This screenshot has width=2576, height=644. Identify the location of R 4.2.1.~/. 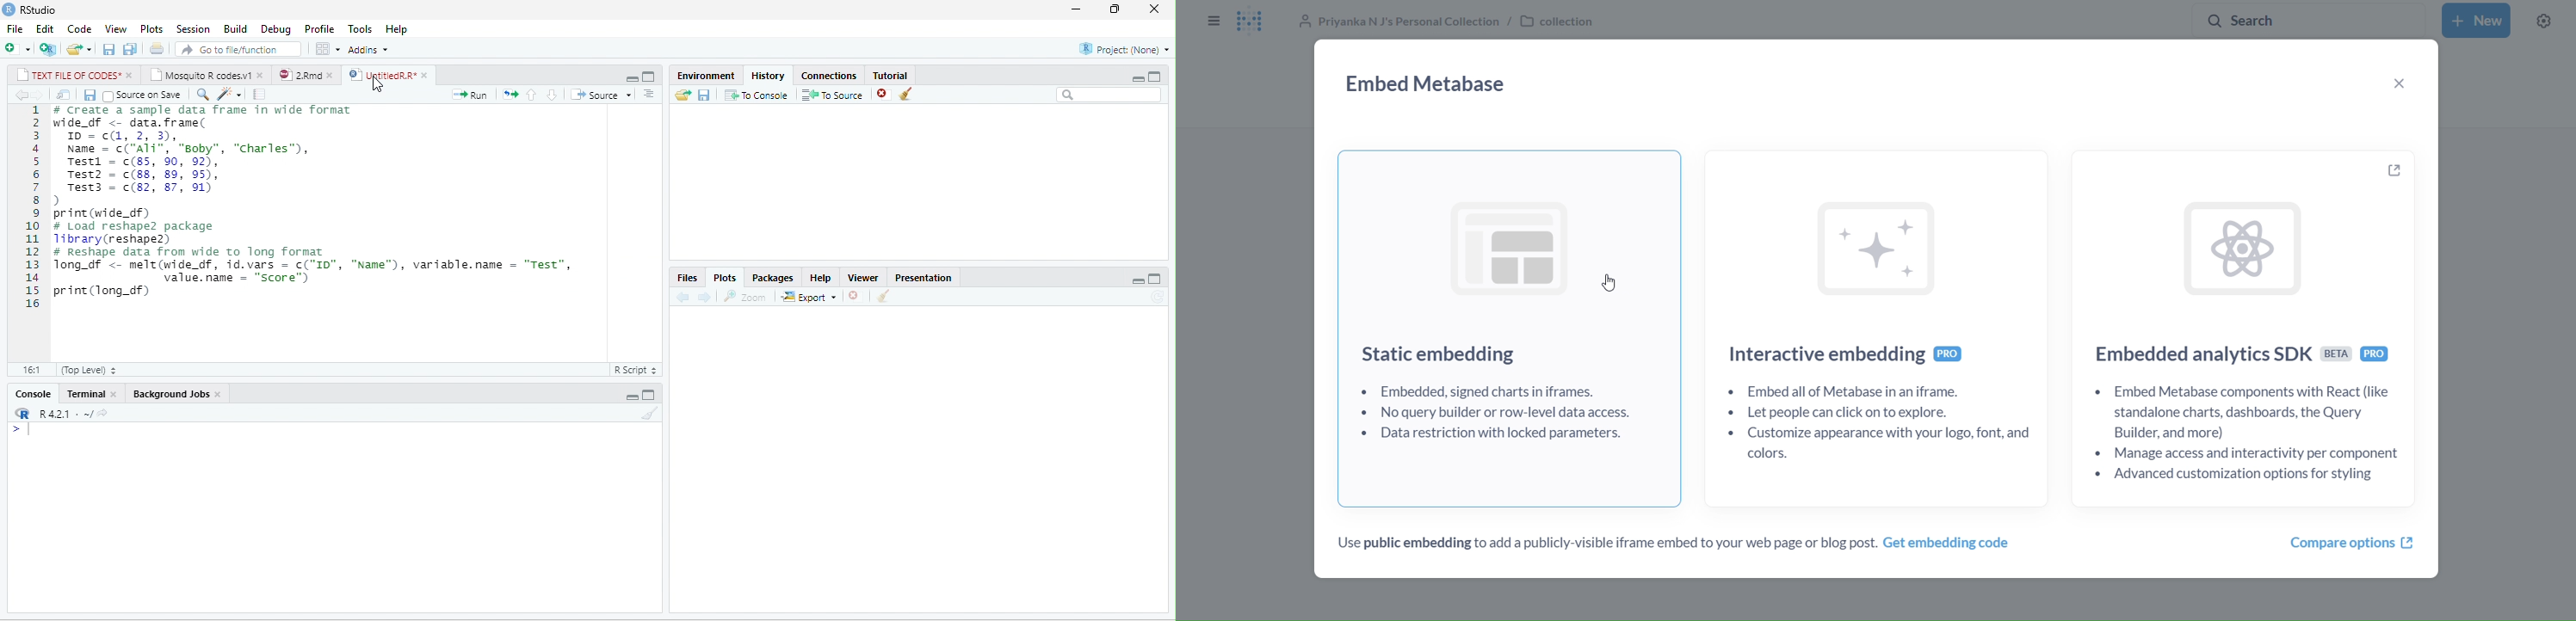
(60, 413).